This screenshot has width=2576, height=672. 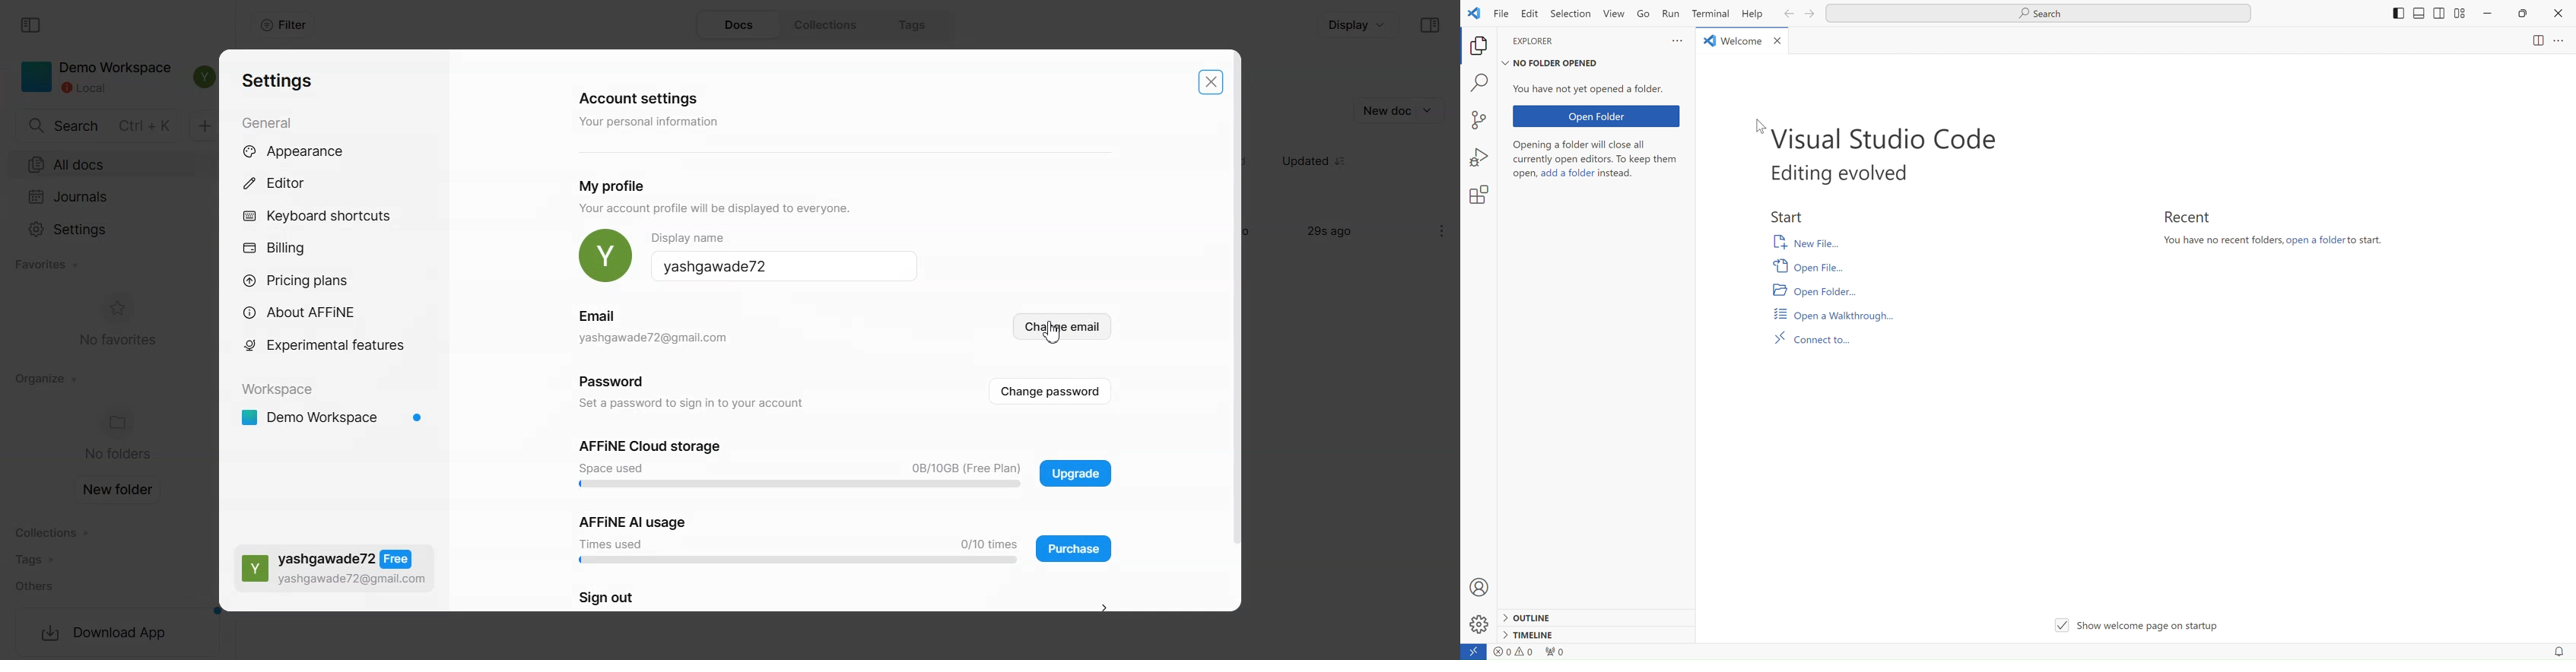 What do you see at coordinates (1108, 606) in the screenshot?
I see `Sign Out` at bounding box center [1108, 606].